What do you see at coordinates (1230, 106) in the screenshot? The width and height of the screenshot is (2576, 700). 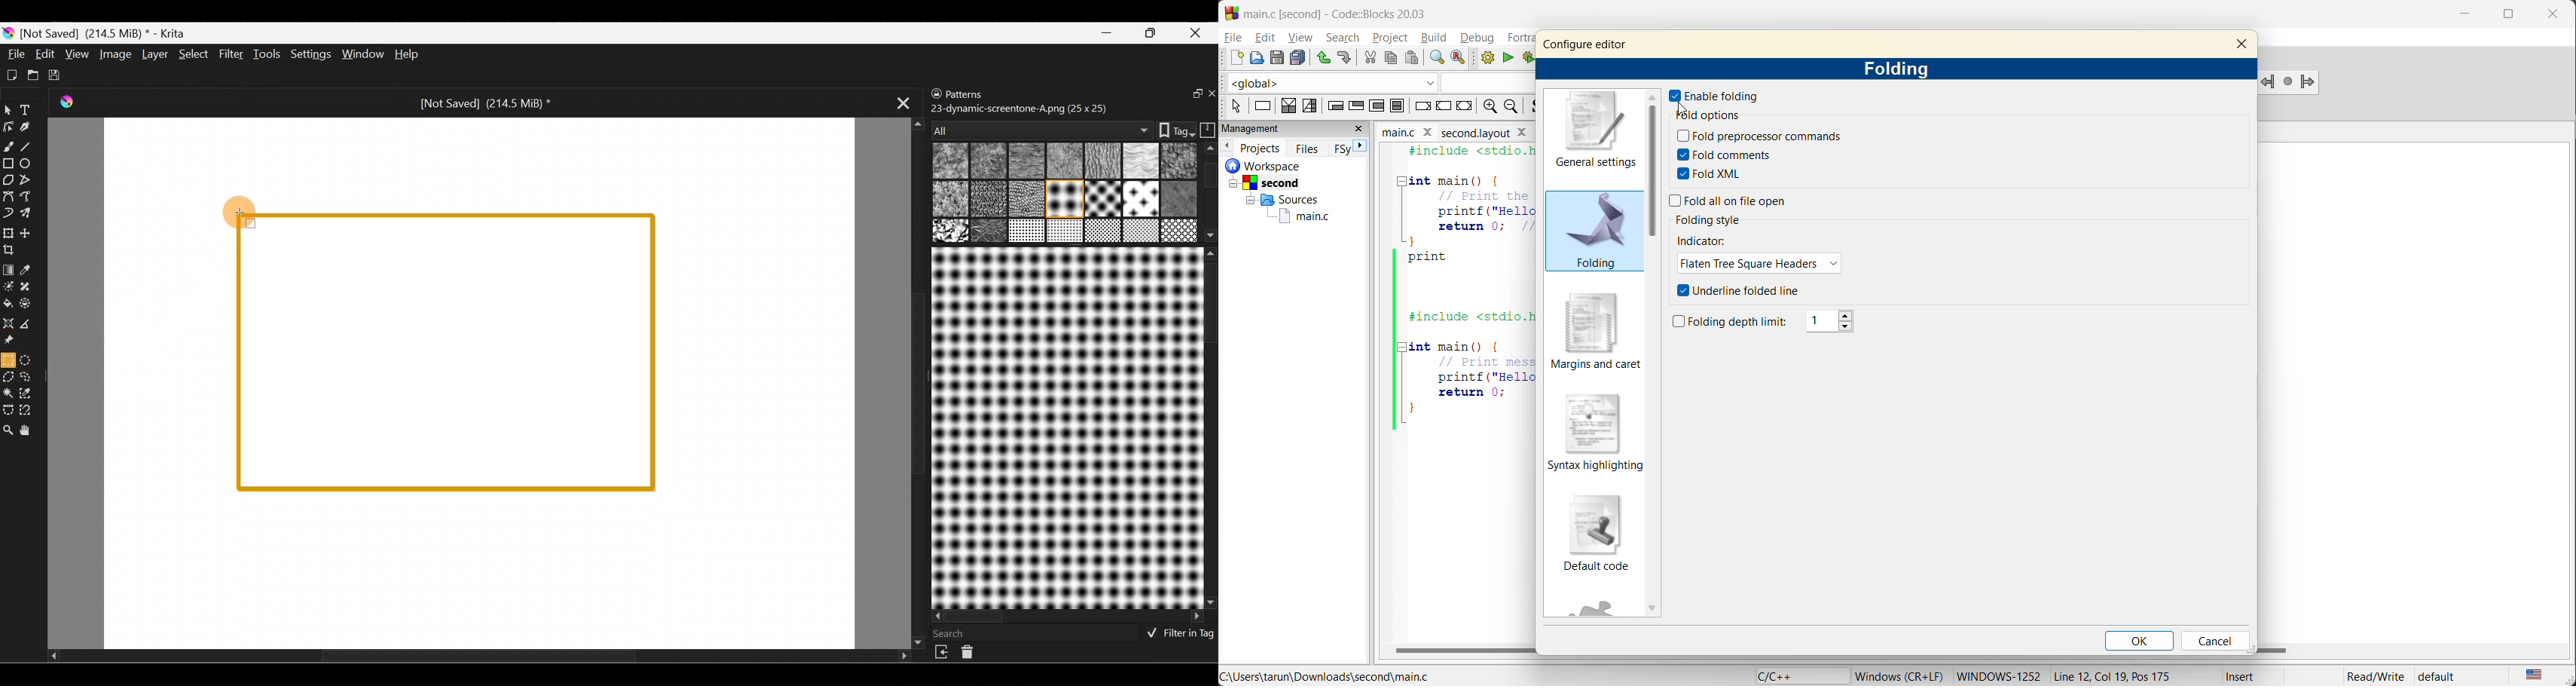 I see `select` at bounding box center [1230, 106].